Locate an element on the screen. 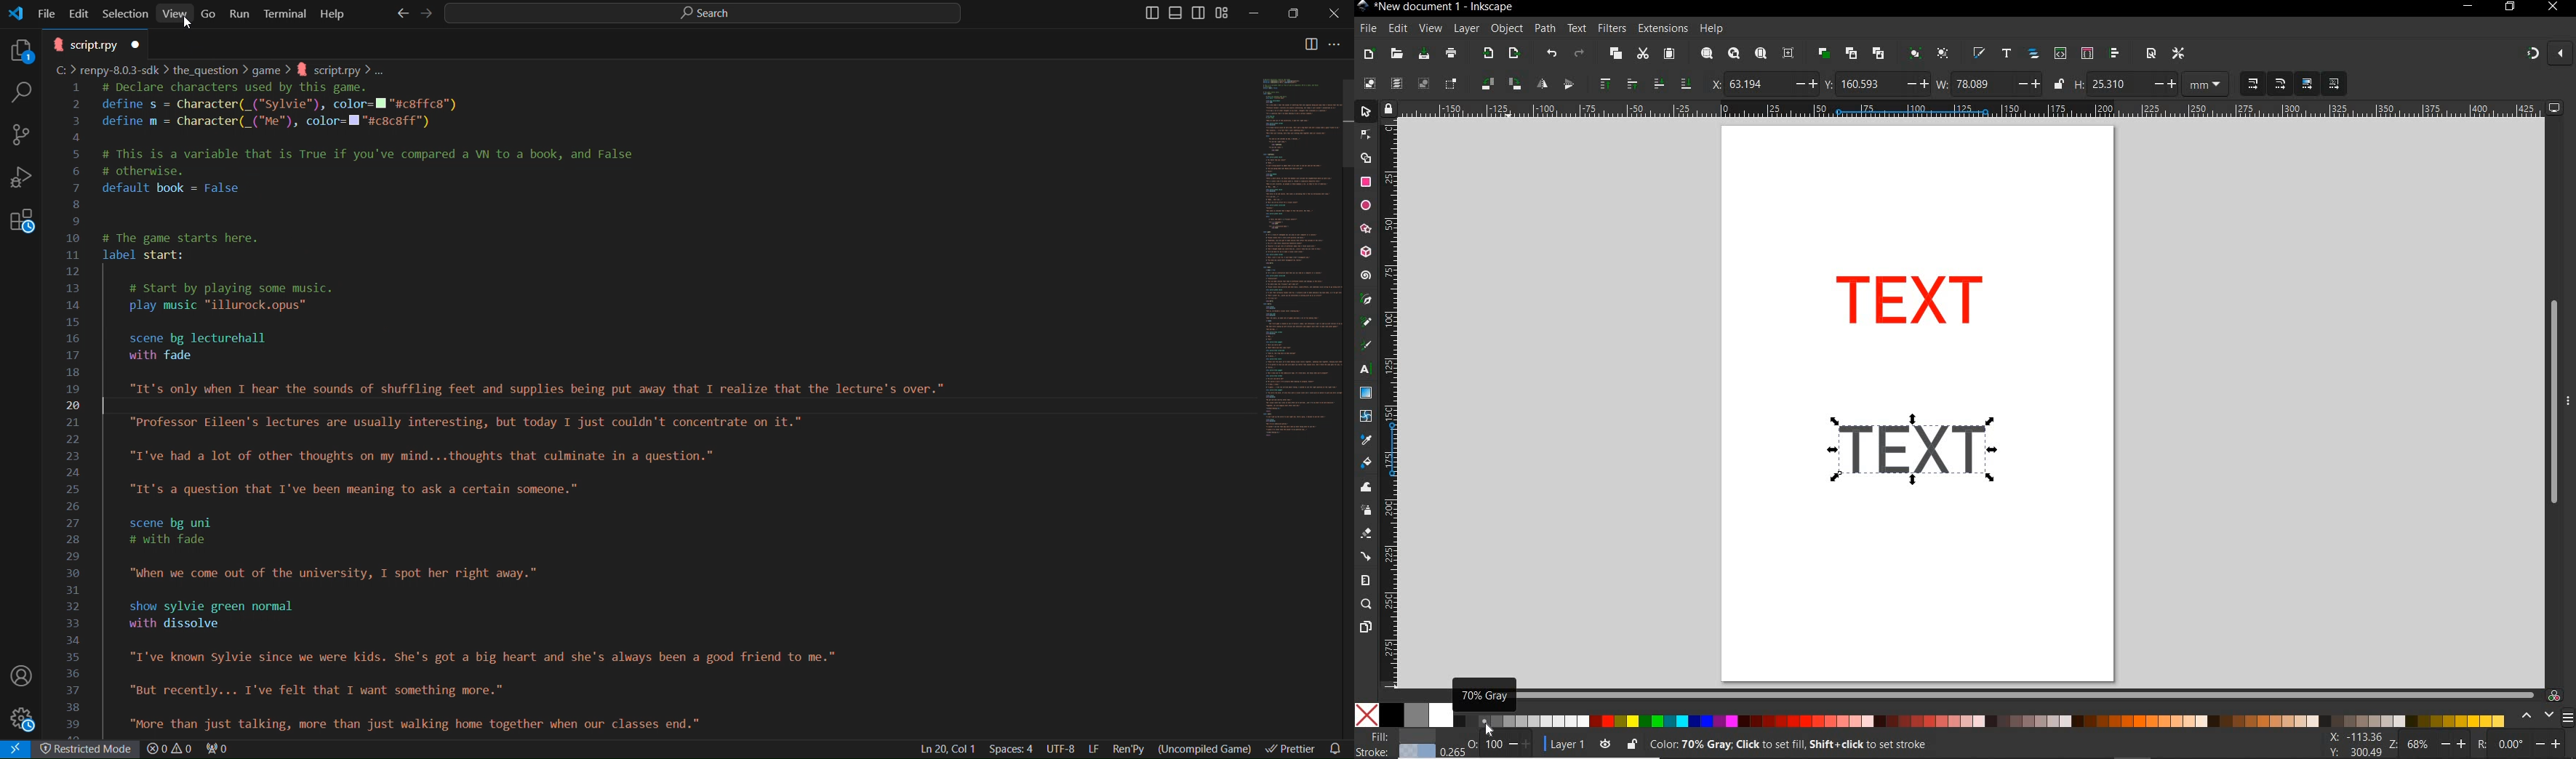 Image resolution: width=2576 pixels, height=784 pixels. Explorer is located at coordinates (18, 48).